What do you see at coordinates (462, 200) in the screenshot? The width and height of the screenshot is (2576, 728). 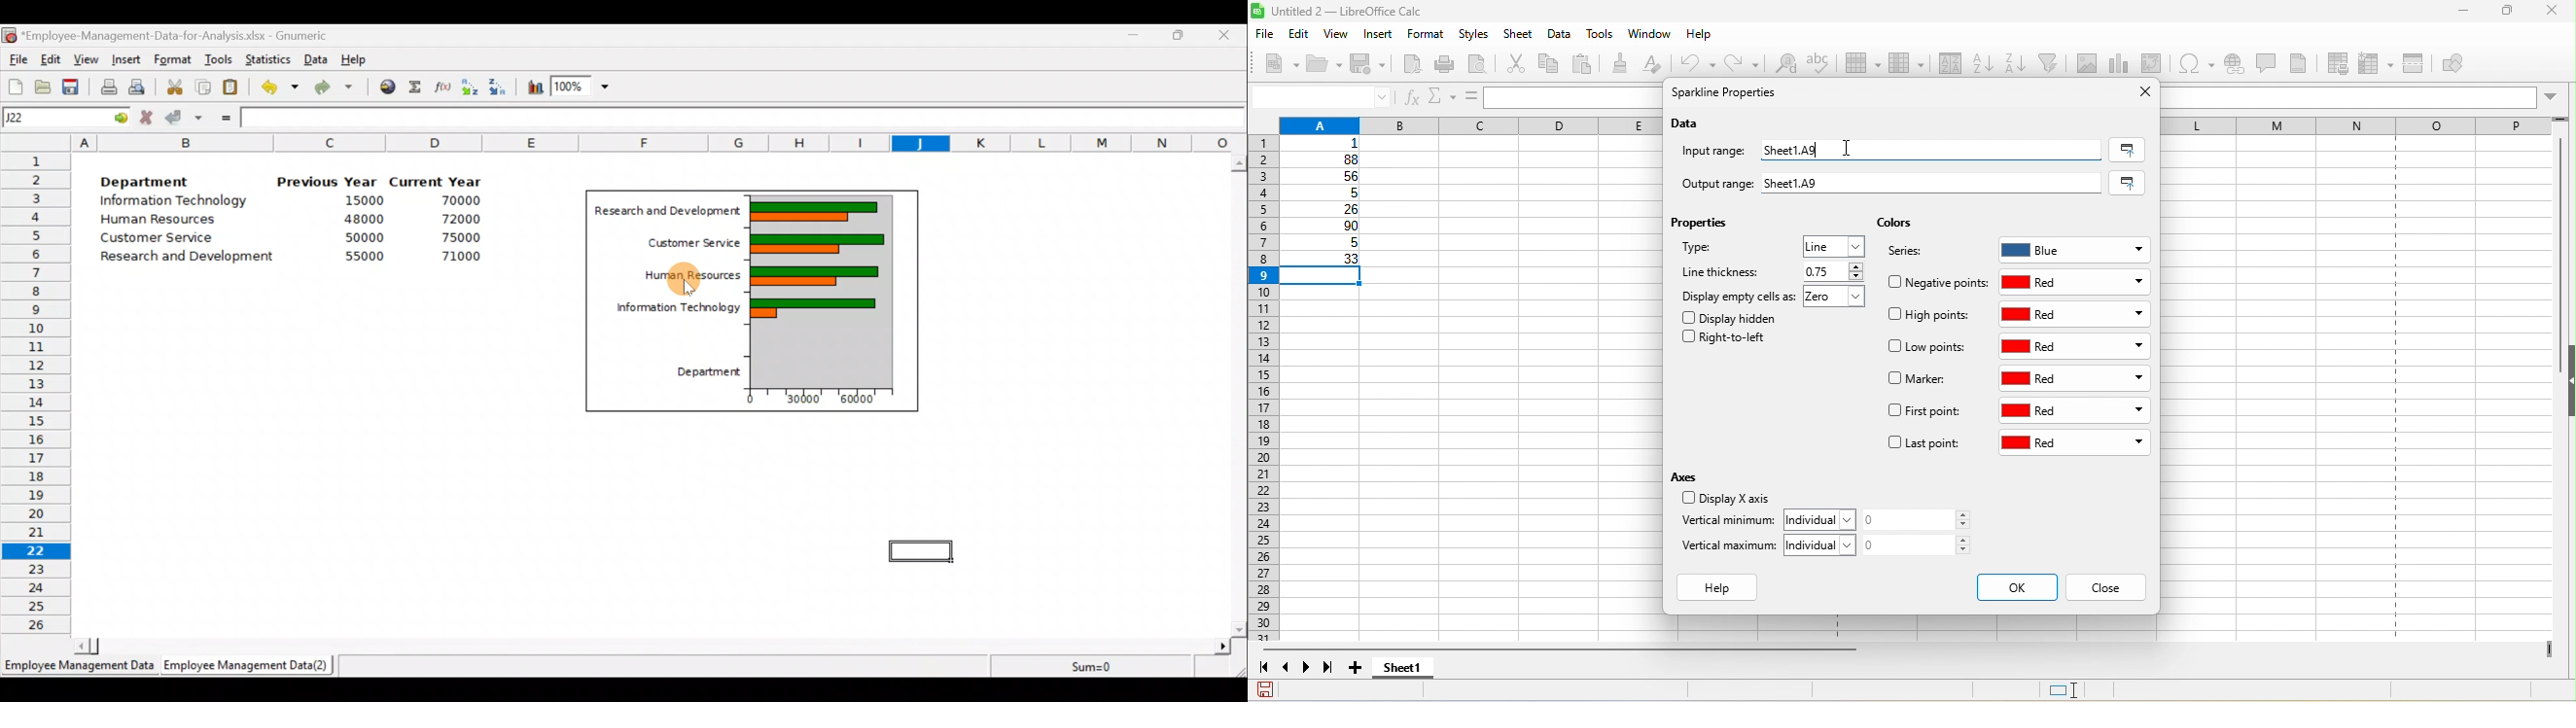 I see `70000` at bounding box center [462, 200].